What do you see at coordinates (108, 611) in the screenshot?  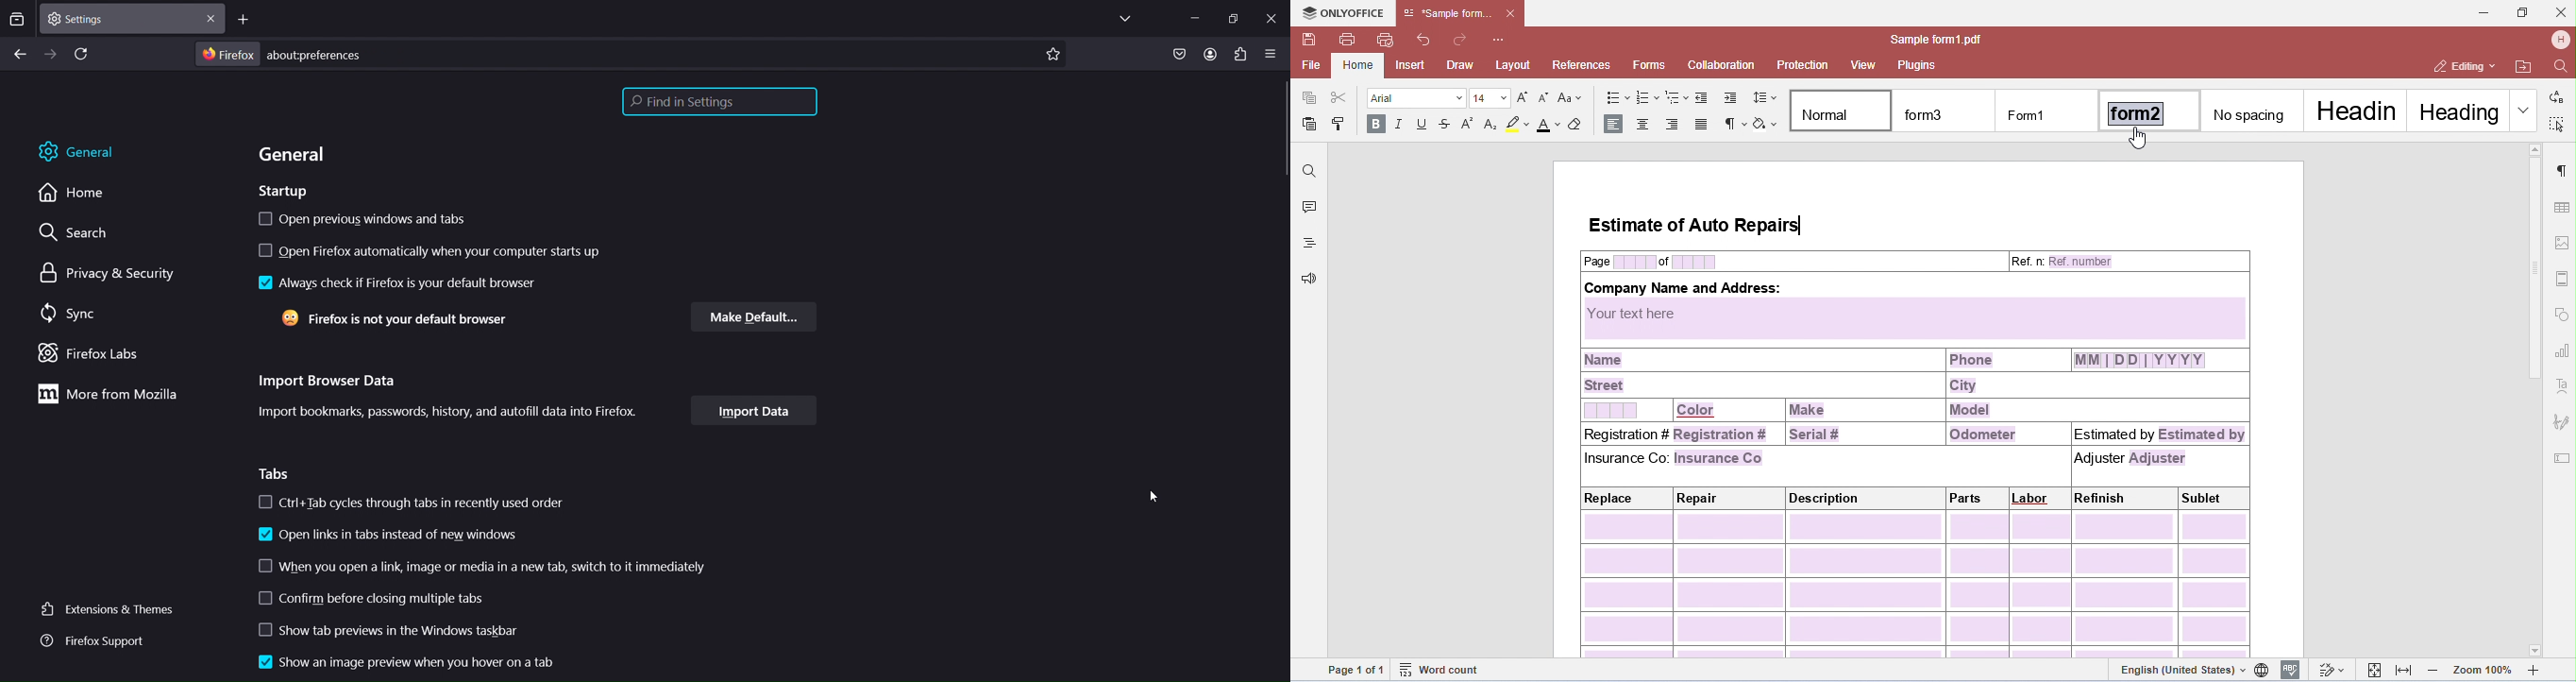 I see `extensions & themes` at bounding box center [108, 611].